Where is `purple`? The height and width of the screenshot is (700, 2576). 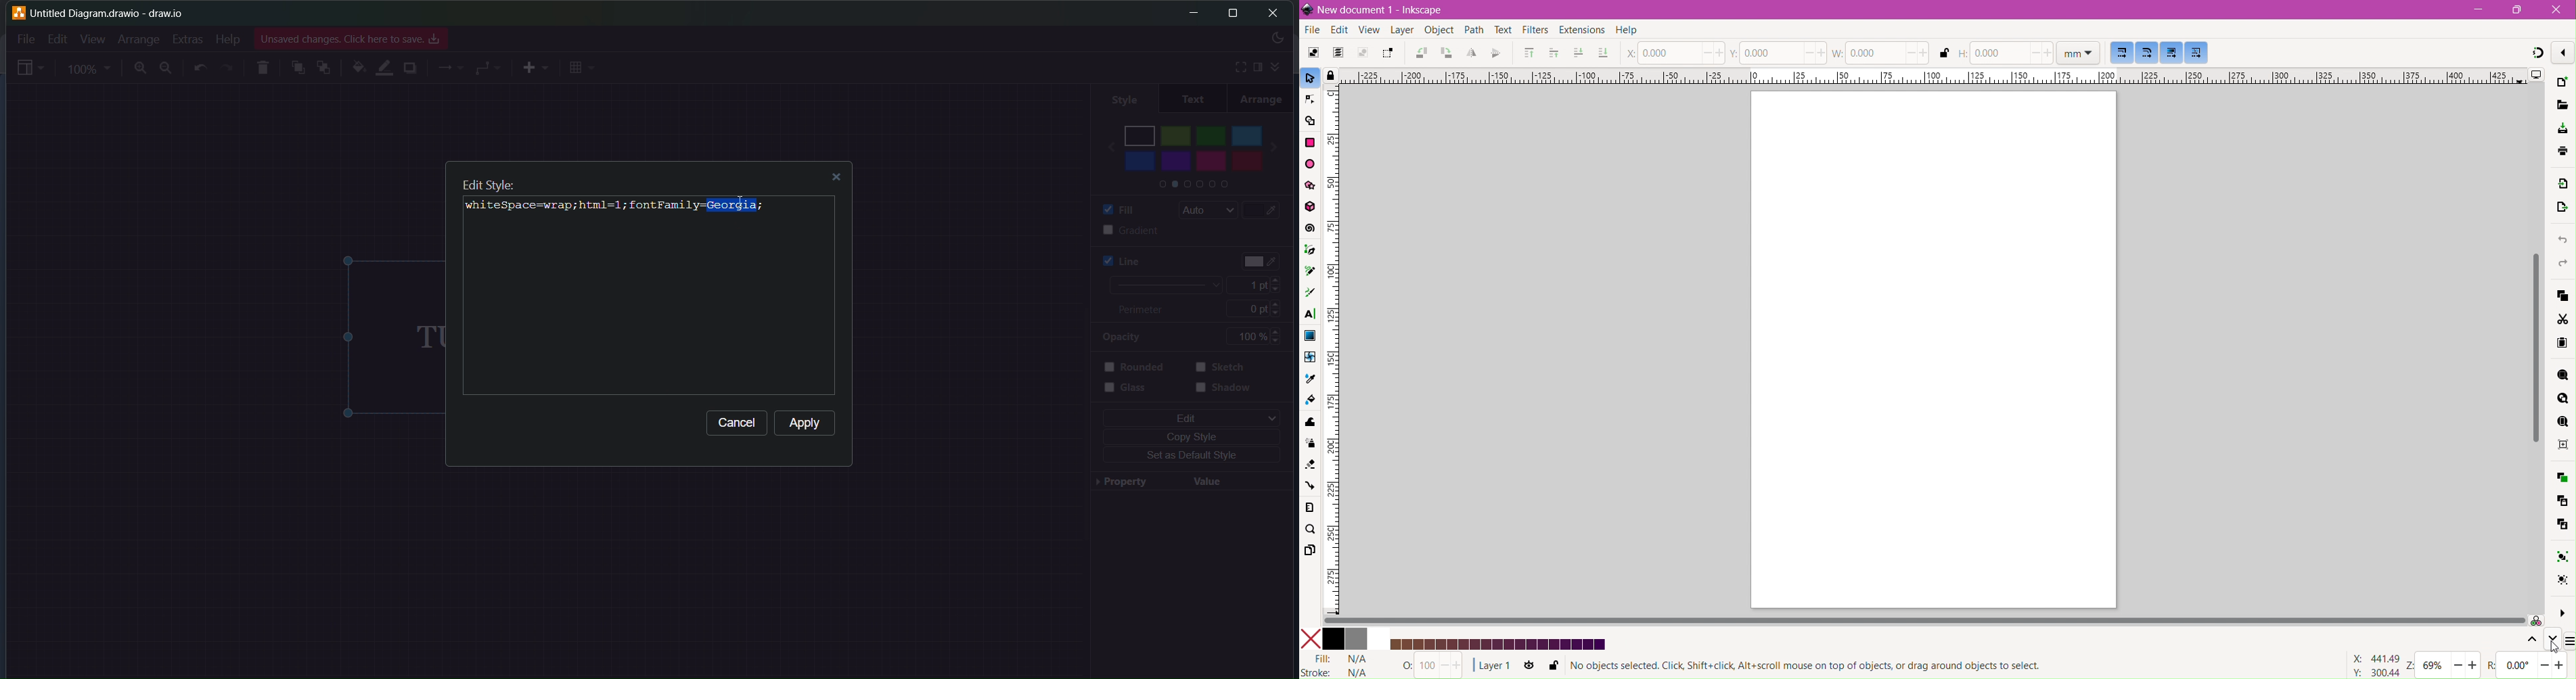 purple is located at coordinates (1178, 161).